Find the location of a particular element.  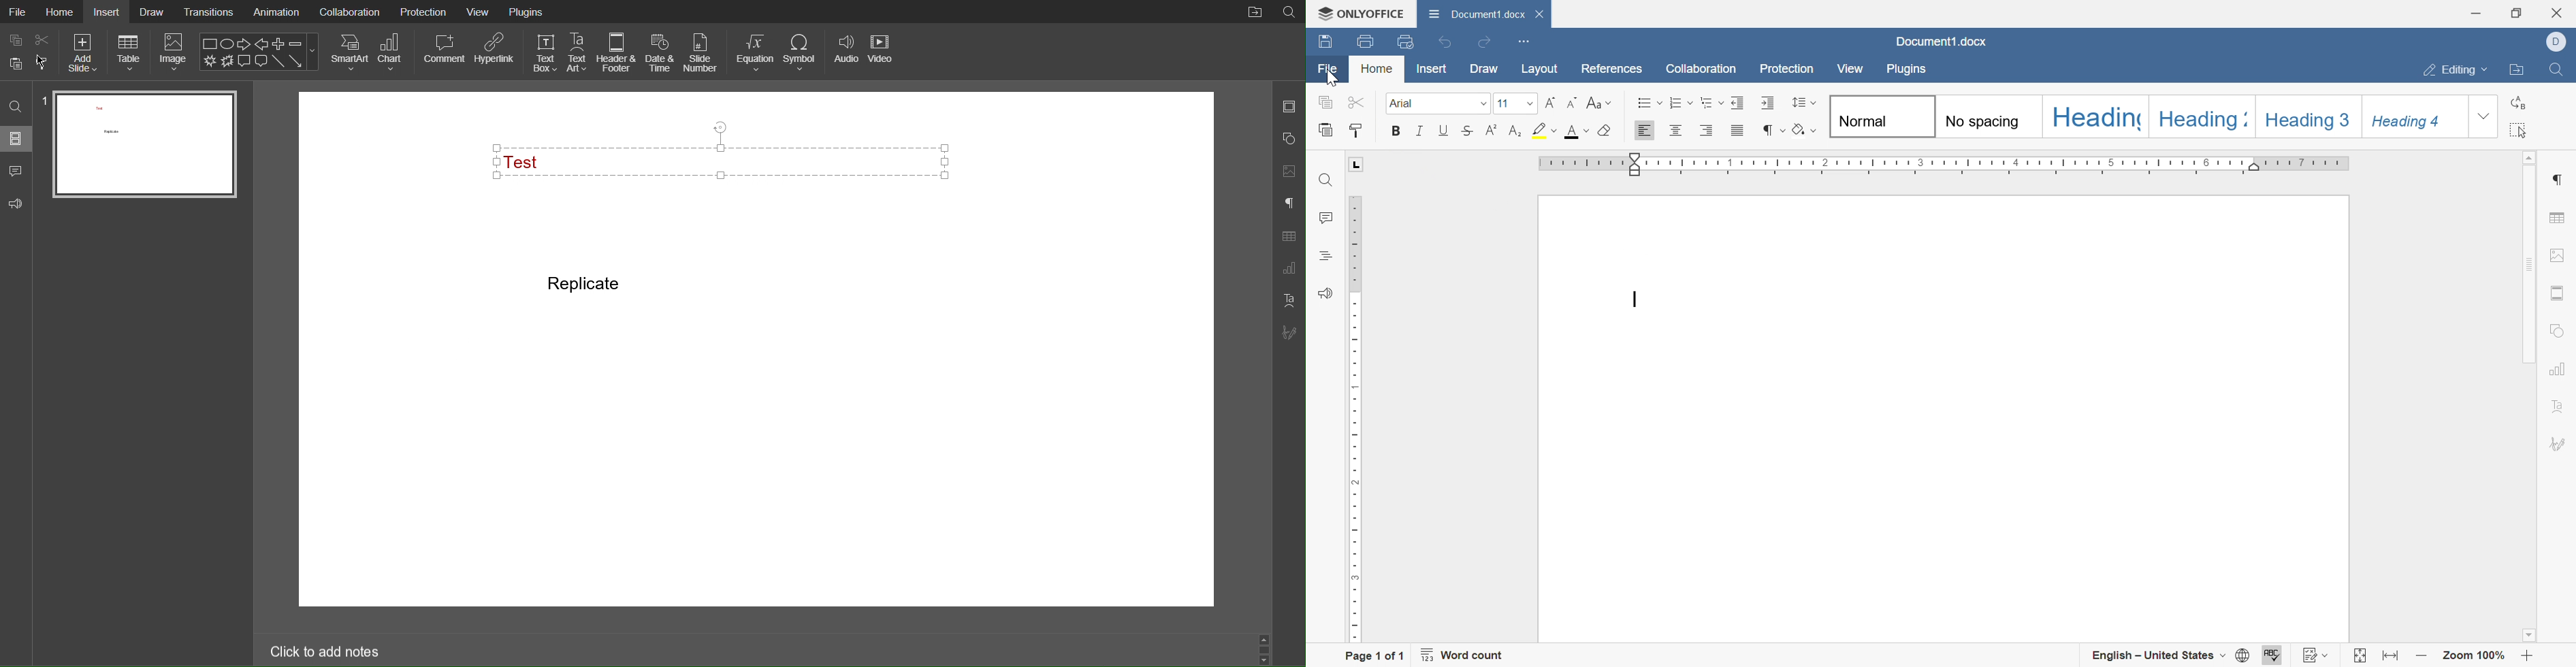

header and footer settings is located at coordinates (2557, 292).